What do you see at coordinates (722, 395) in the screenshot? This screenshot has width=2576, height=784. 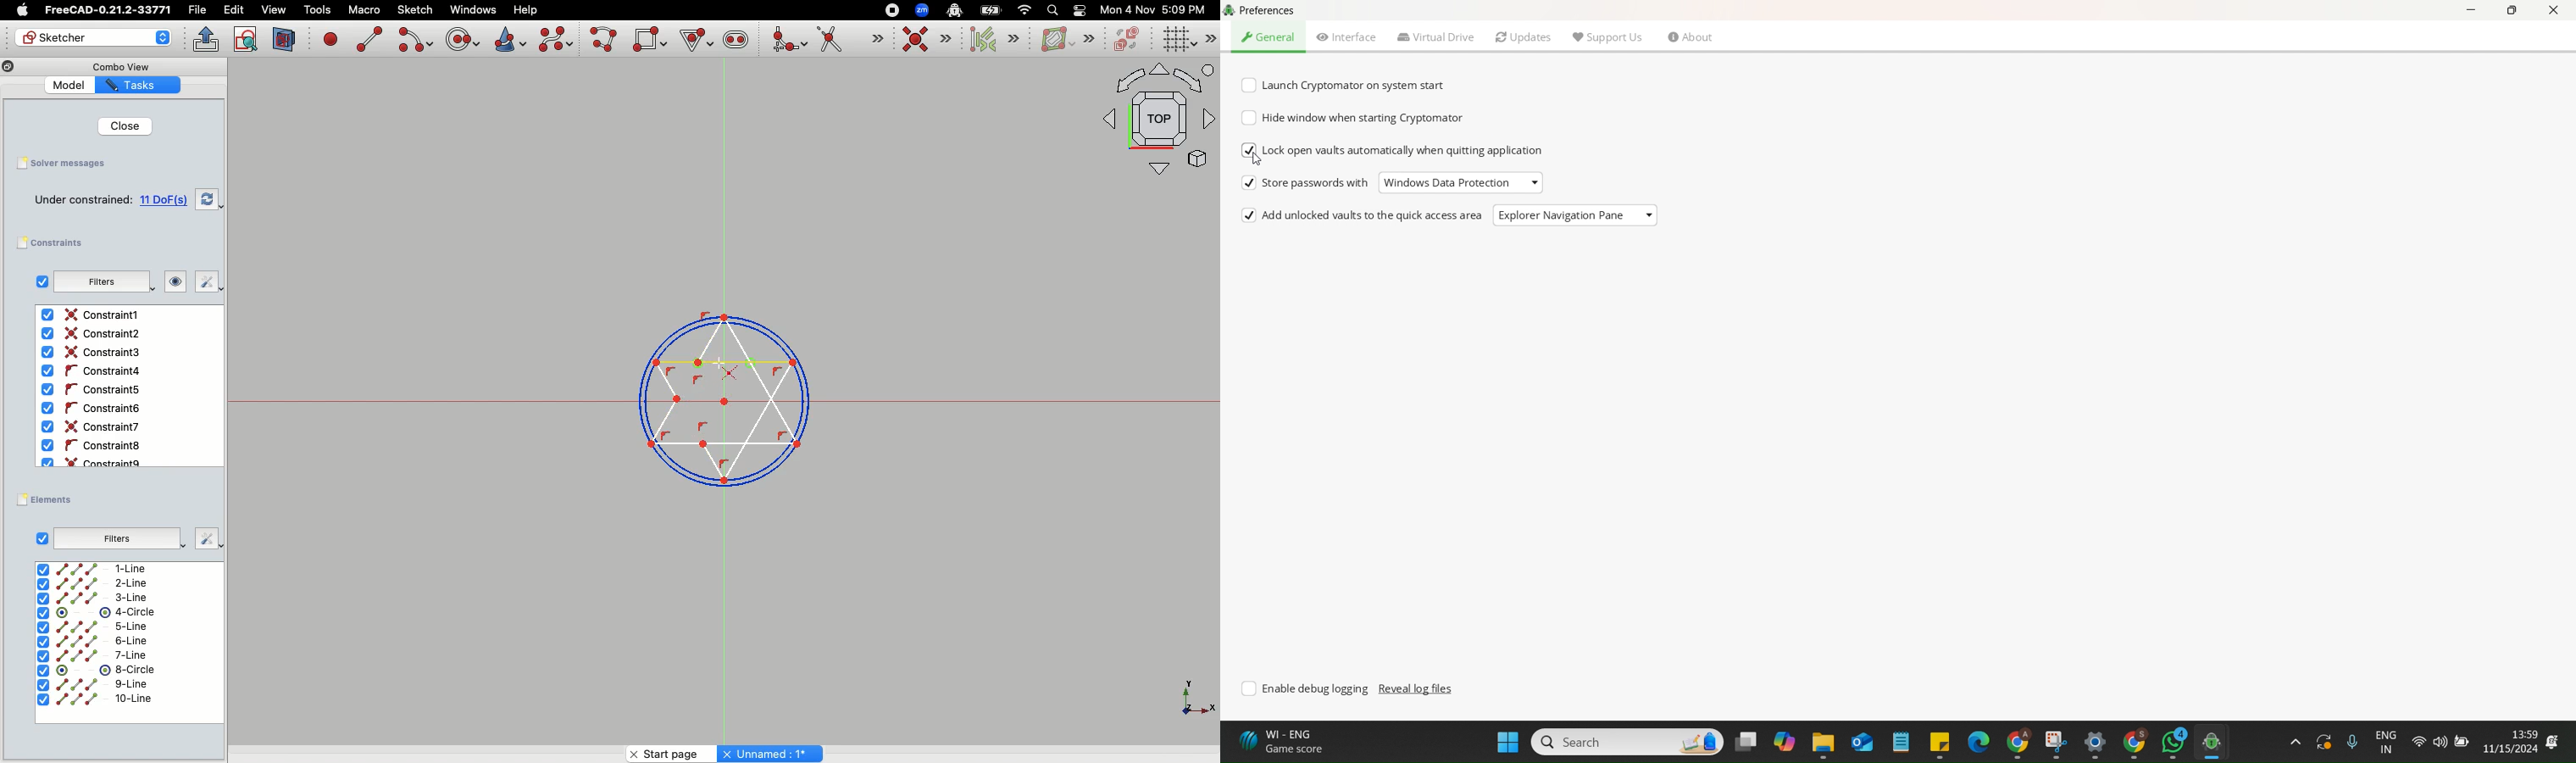 I see `Line Selected` at bounding box center [722, 395].